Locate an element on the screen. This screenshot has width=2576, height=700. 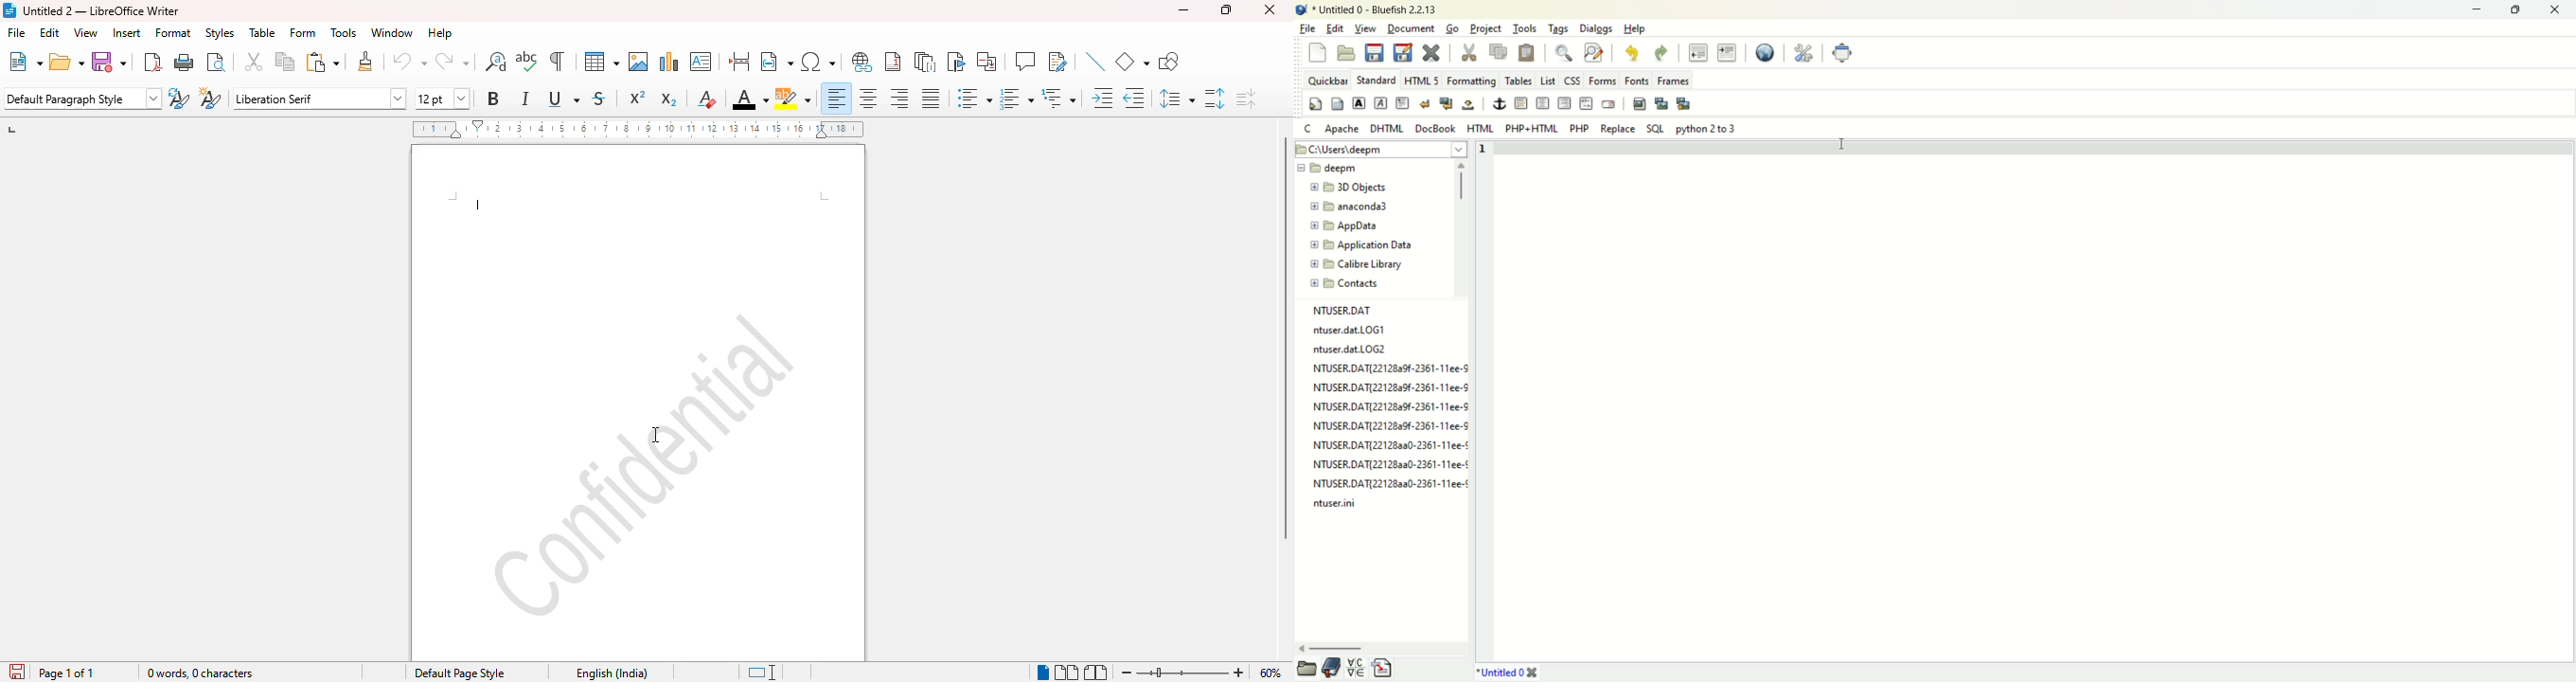
close file is located at coordinates (1431, 52).